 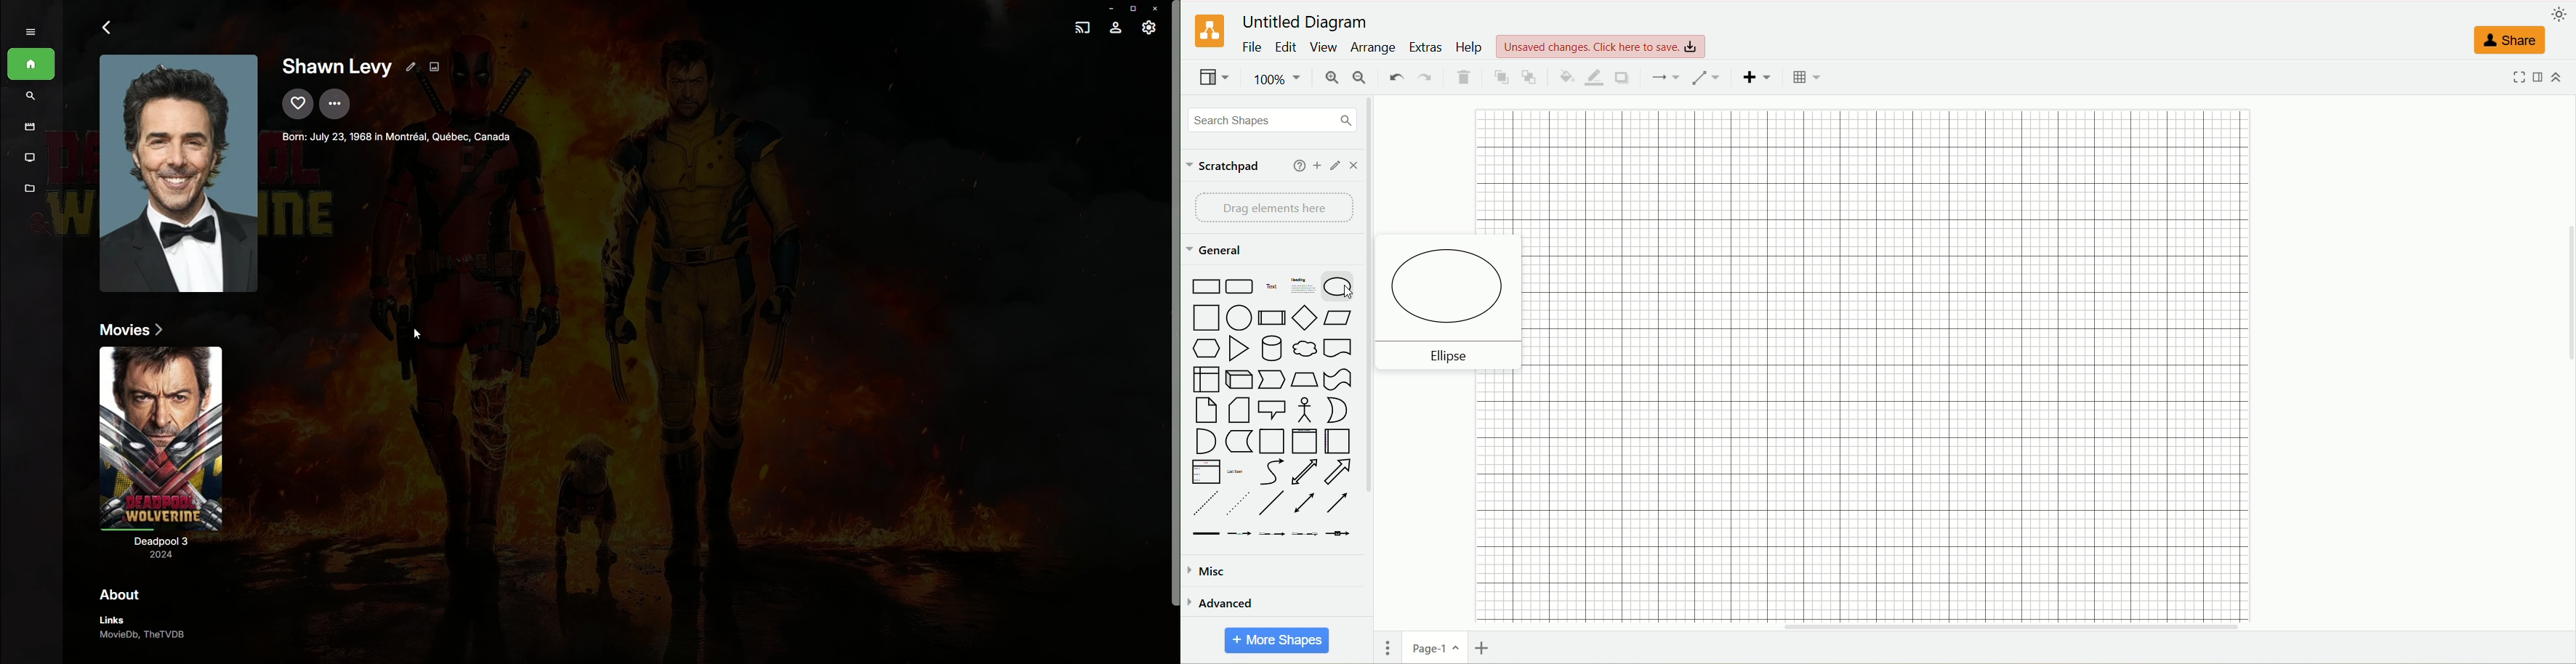 What do you see at coordinates (1337, 377) in the screenshot?
I see `tape` at bounding box center [1337, 377].